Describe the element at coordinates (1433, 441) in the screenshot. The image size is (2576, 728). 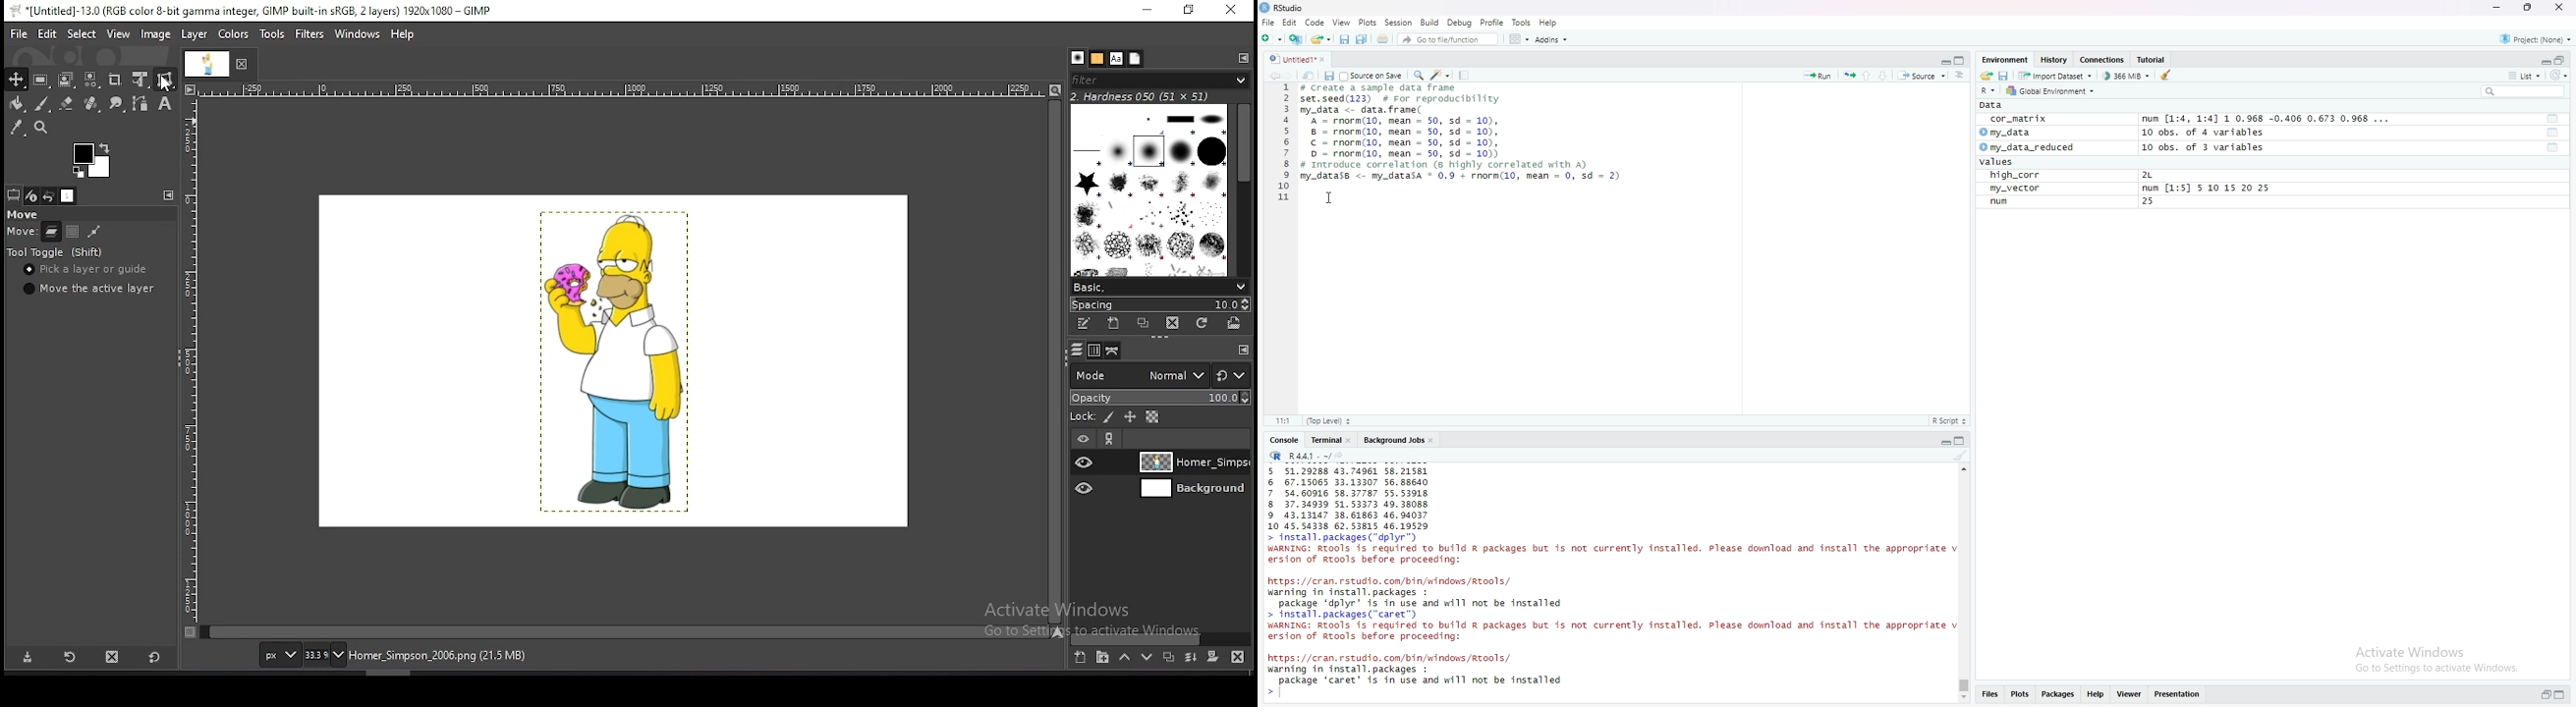
I see `close` at that location.